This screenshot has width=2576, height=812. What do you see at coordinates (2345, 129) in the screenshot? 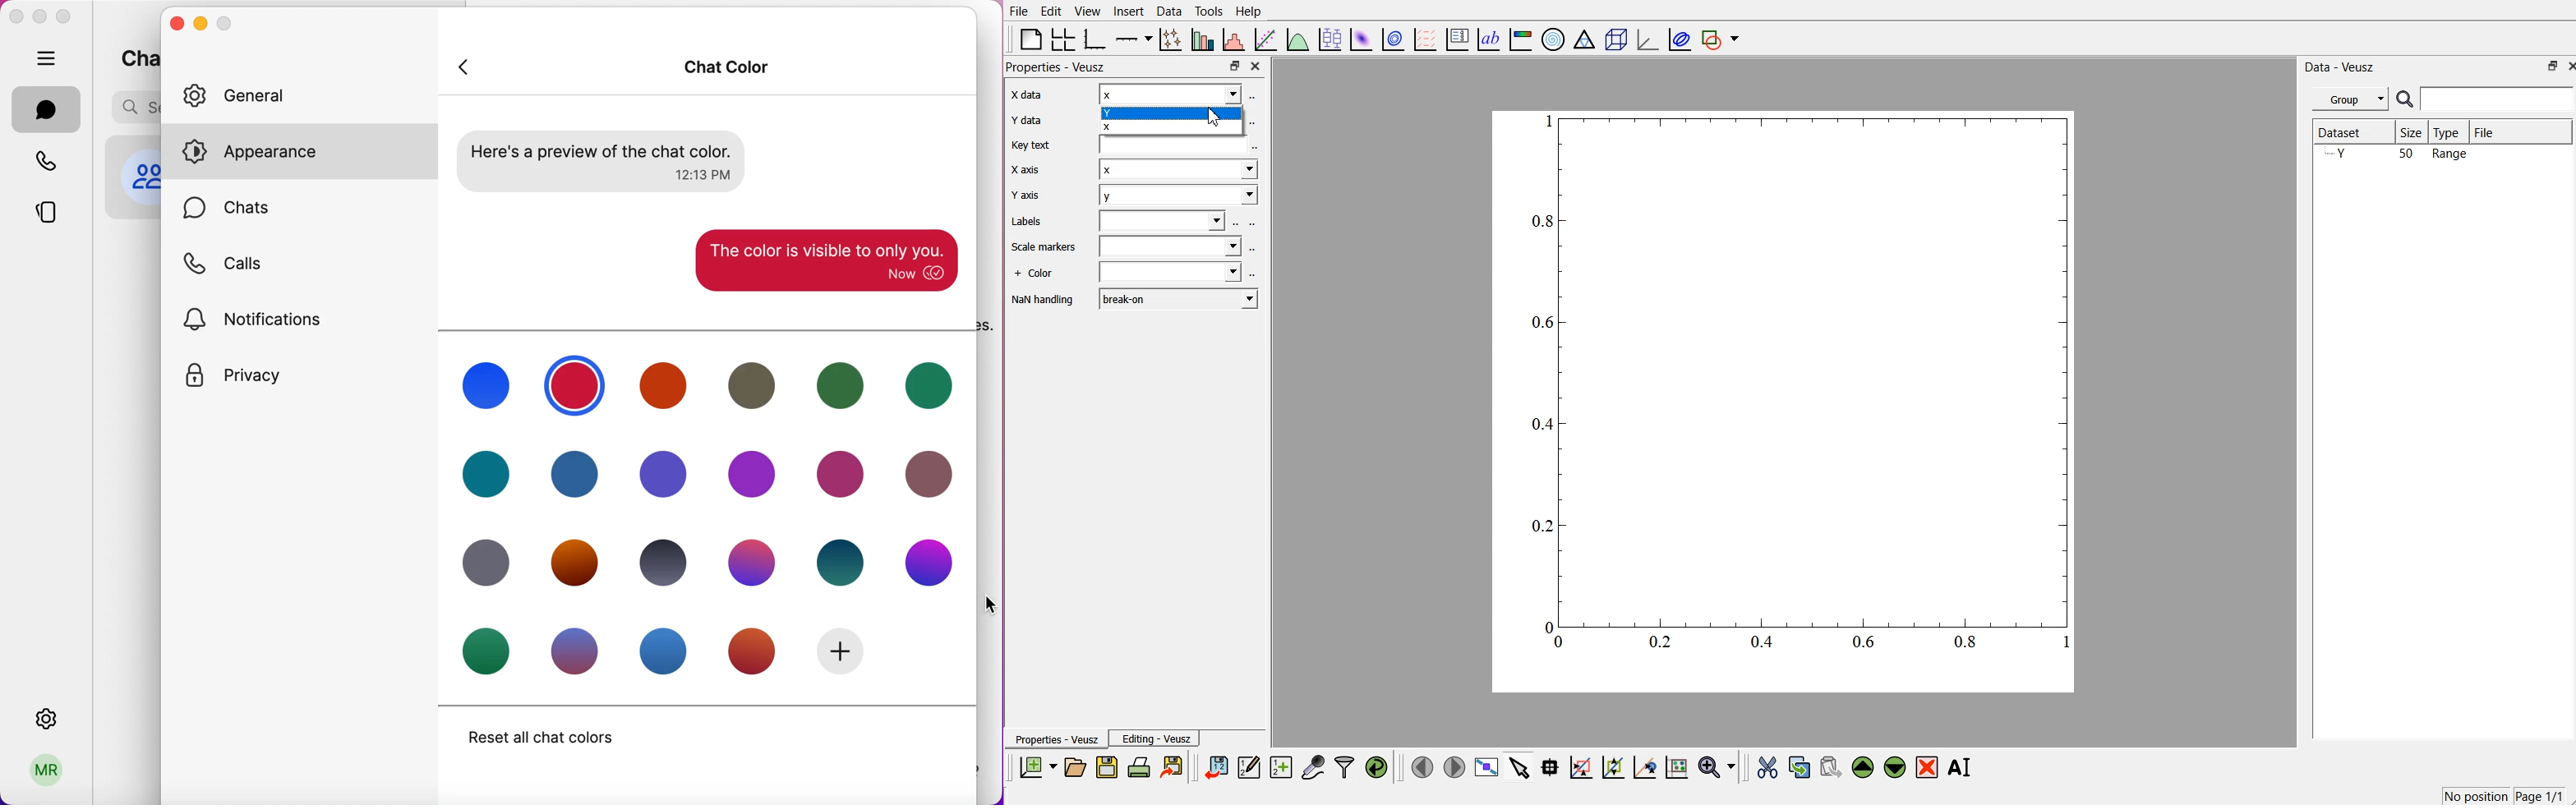
I see `Dataset` at bounding box center [2345, 129].